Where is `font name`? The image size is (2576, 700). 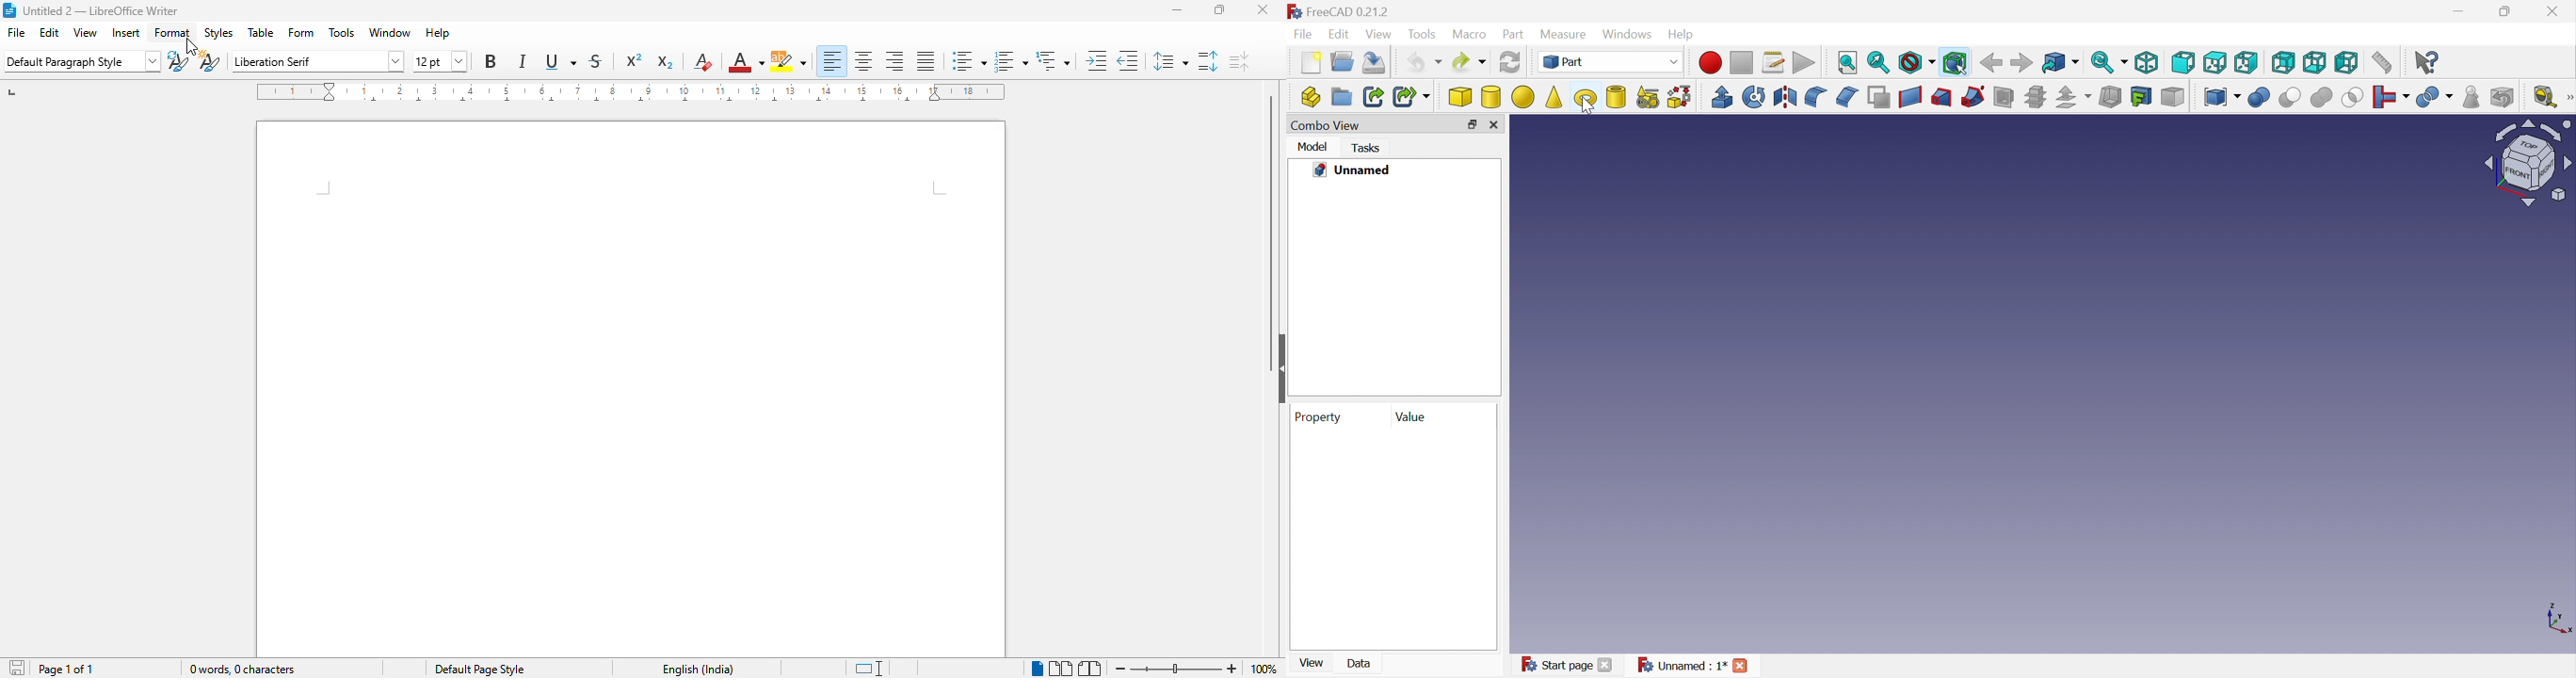
font name is located at coordinates (317, 61).